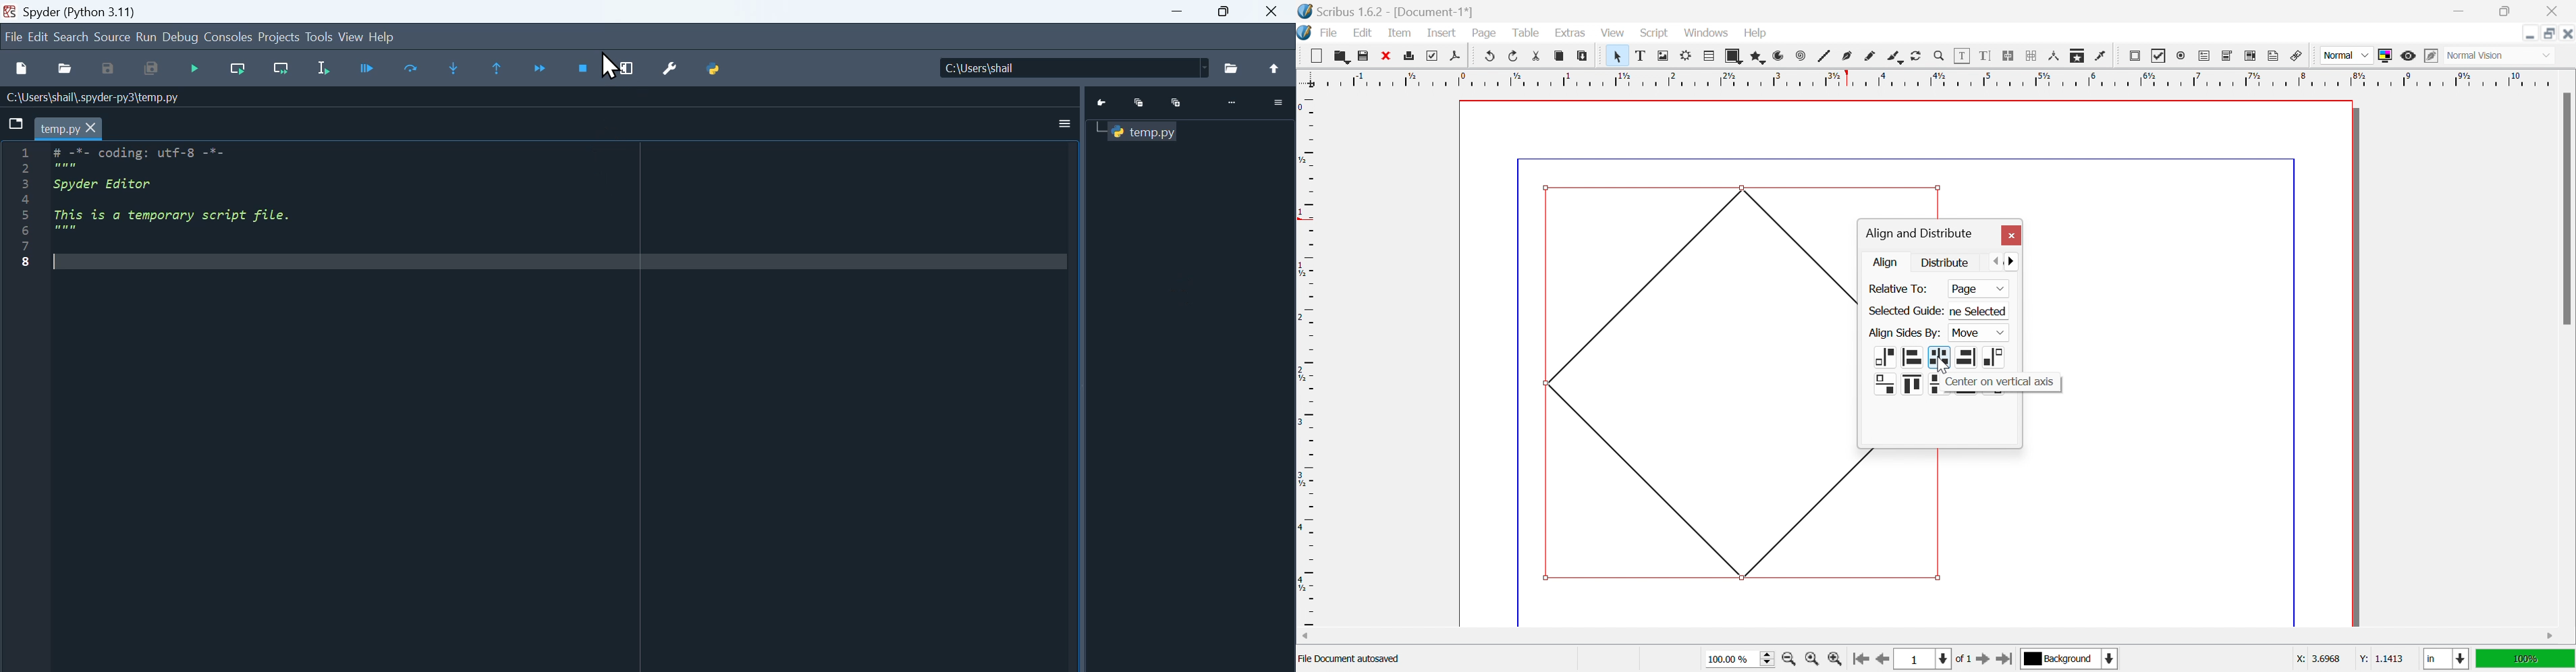 This screenshot has width=2576, height=672. Describe the element at coordinates (2447, 660) in the screenshot. I see `in` at that location.